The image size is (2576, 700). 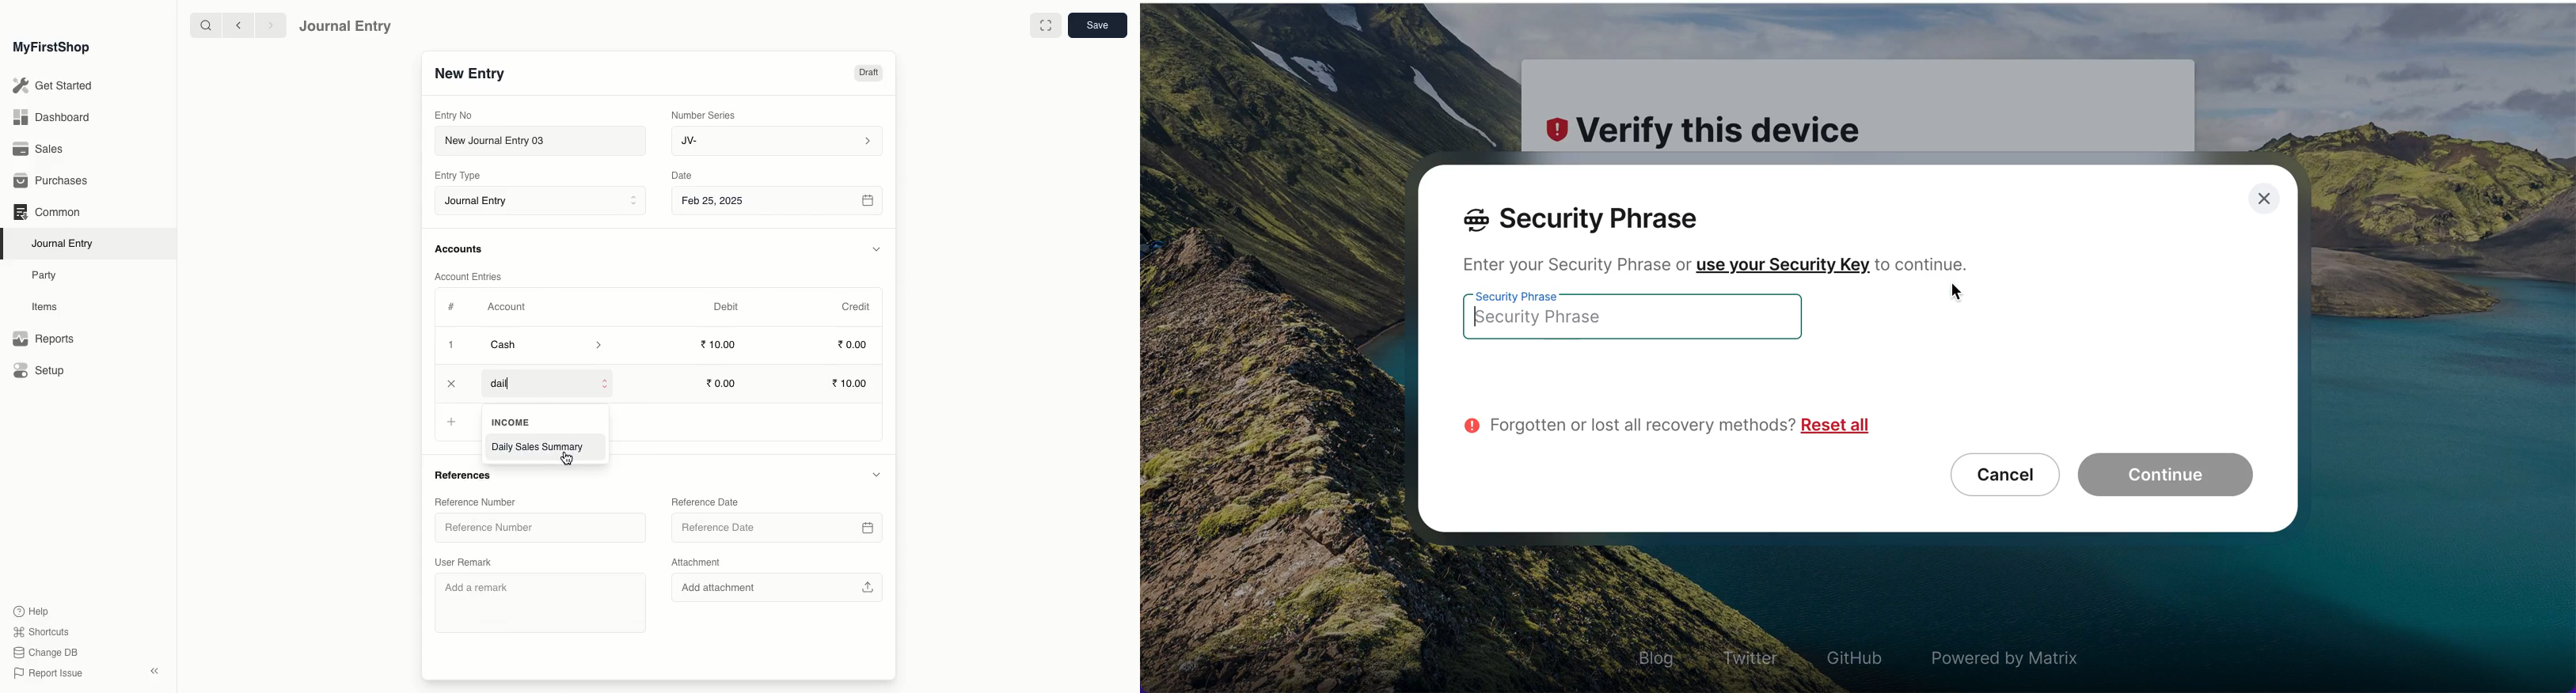 What do you see at coordinates (1714, 129) in the screenshot?
I see `verify this device` at bounding box center [1714, 129].